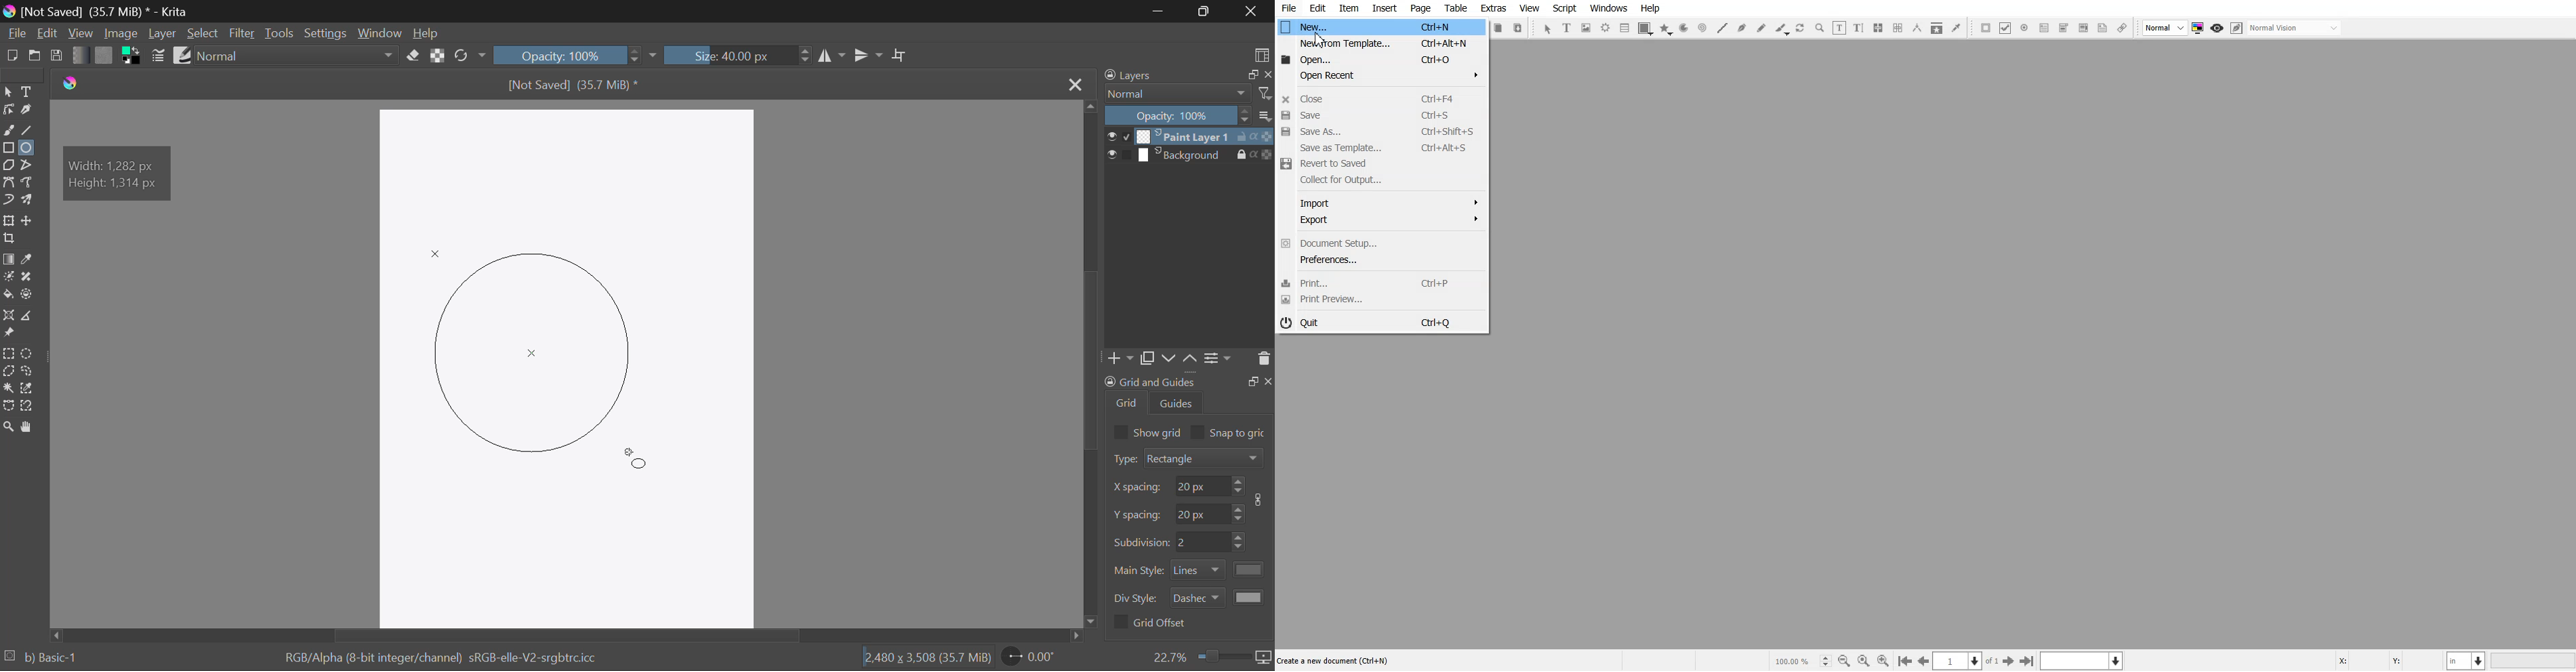  Describe the element at coordinates (29, 405) in the screenshot. I see `Magnetic Selection` at that location.